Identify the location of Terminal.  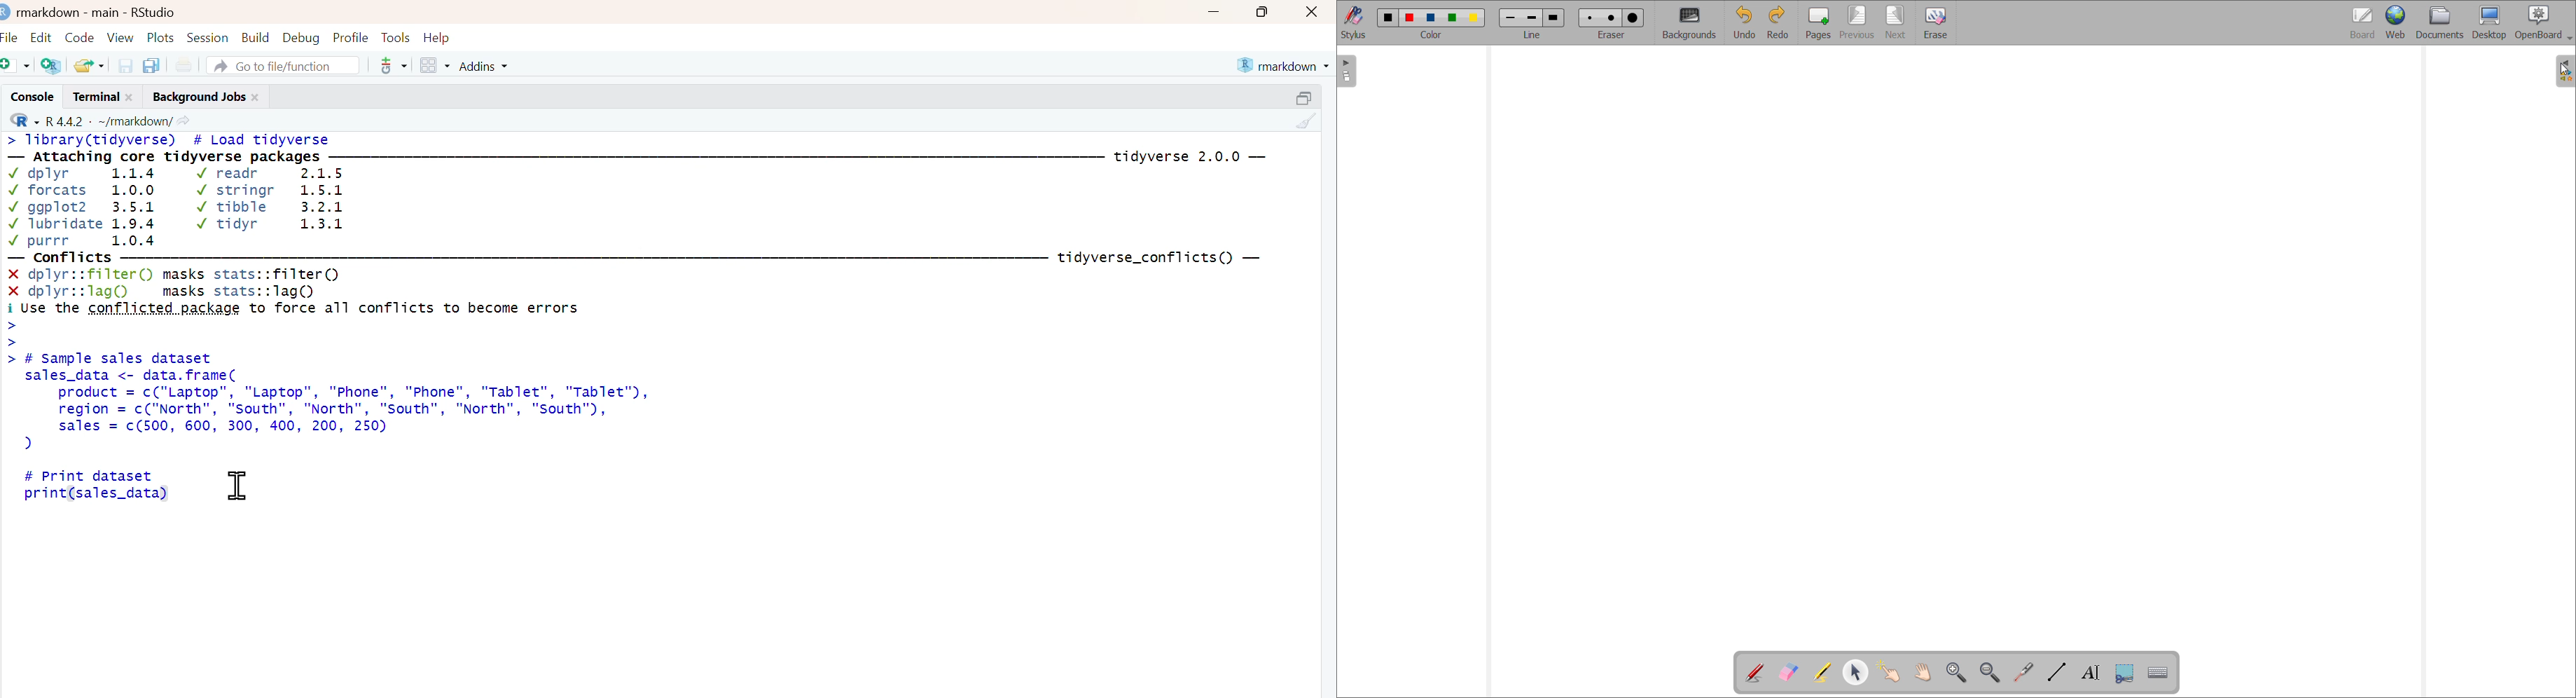
(92, 96).